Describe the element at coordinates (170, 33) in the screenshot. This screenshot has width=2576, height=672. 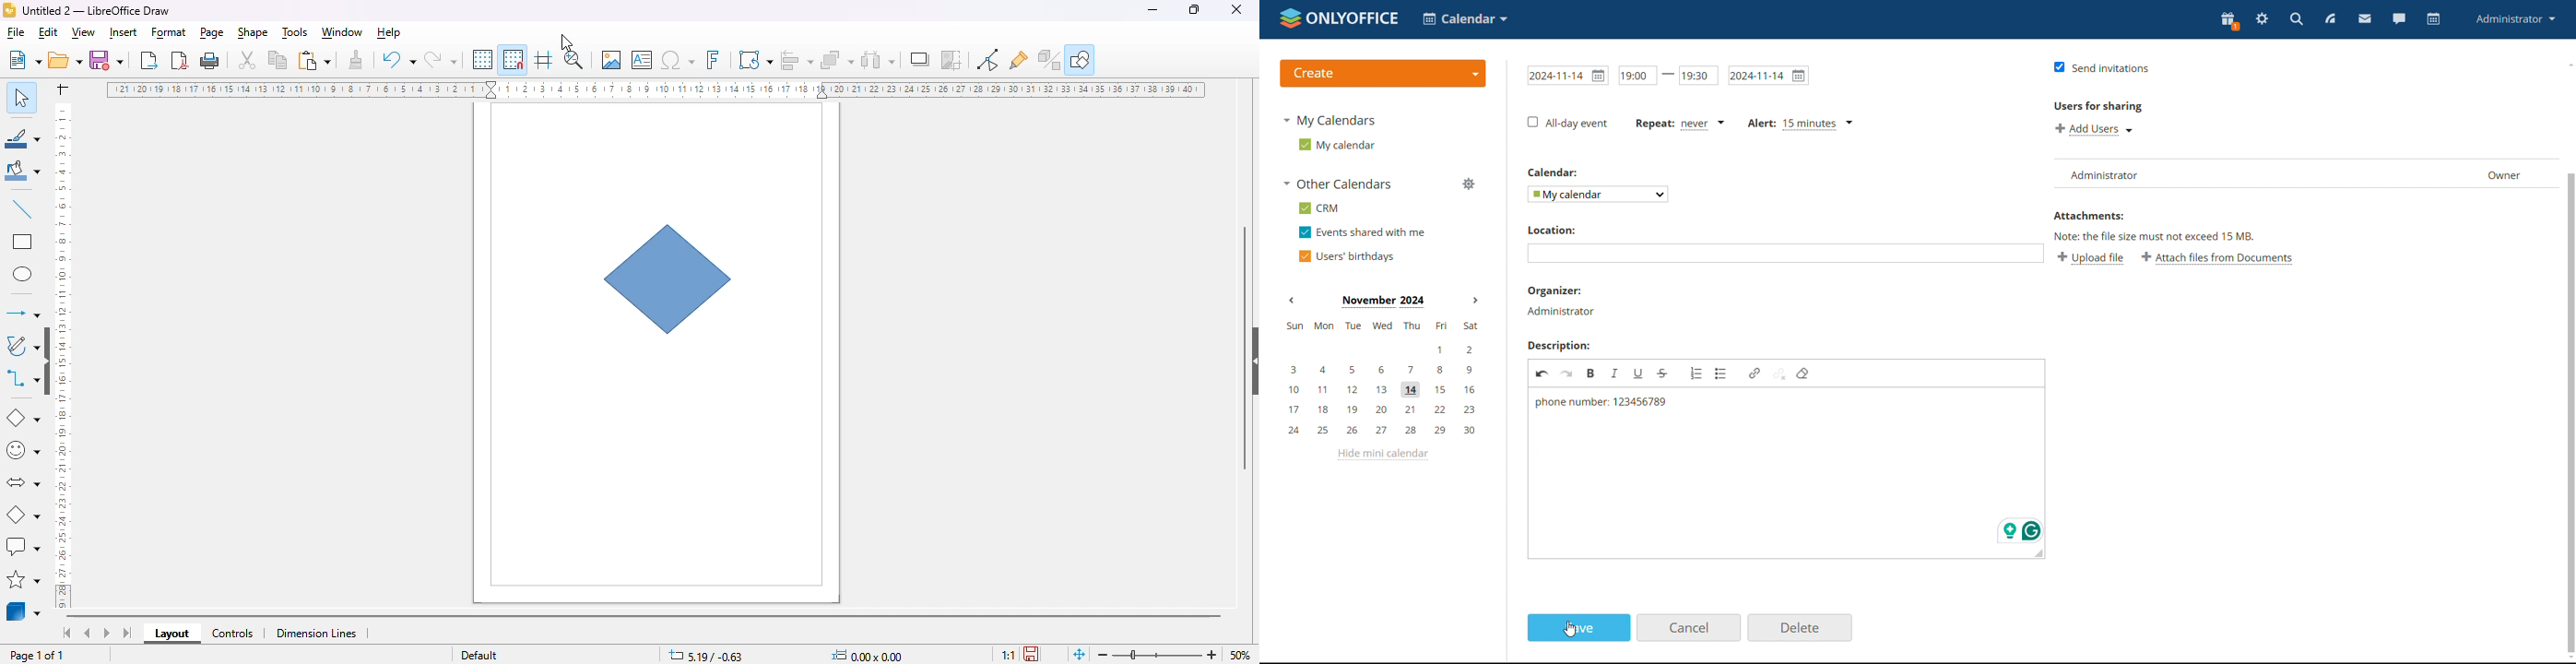
I see `format` at that location.